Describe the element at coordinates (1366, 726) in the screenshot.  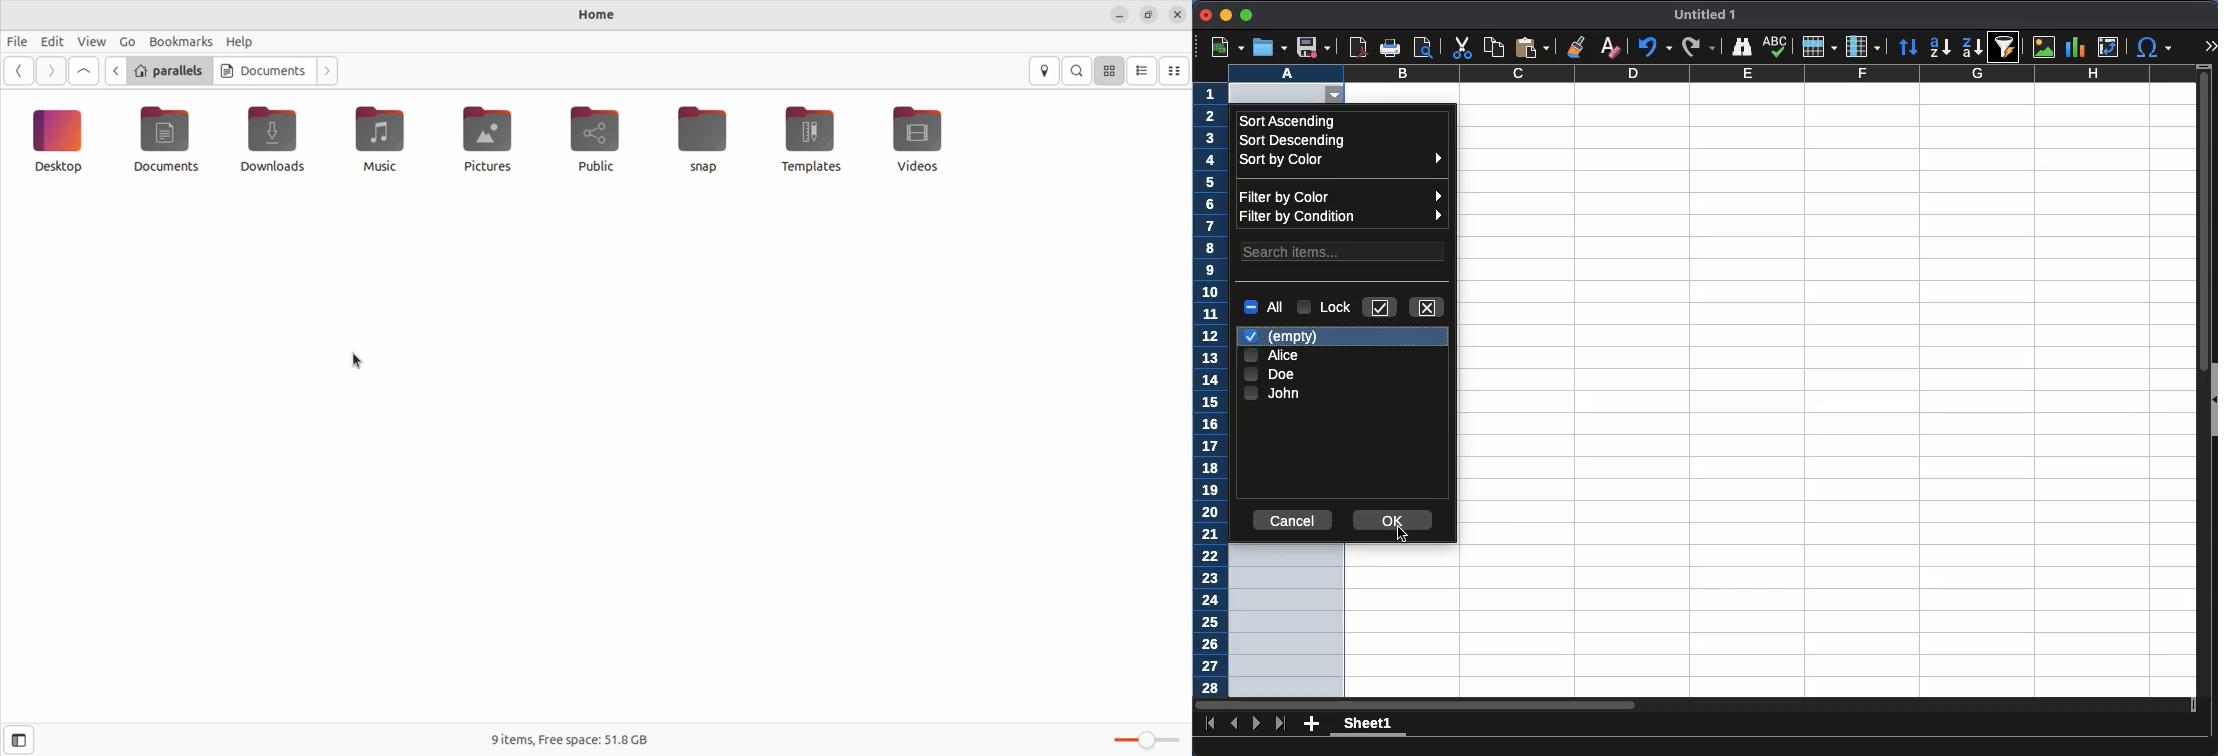
I see `sheet1` at that location.